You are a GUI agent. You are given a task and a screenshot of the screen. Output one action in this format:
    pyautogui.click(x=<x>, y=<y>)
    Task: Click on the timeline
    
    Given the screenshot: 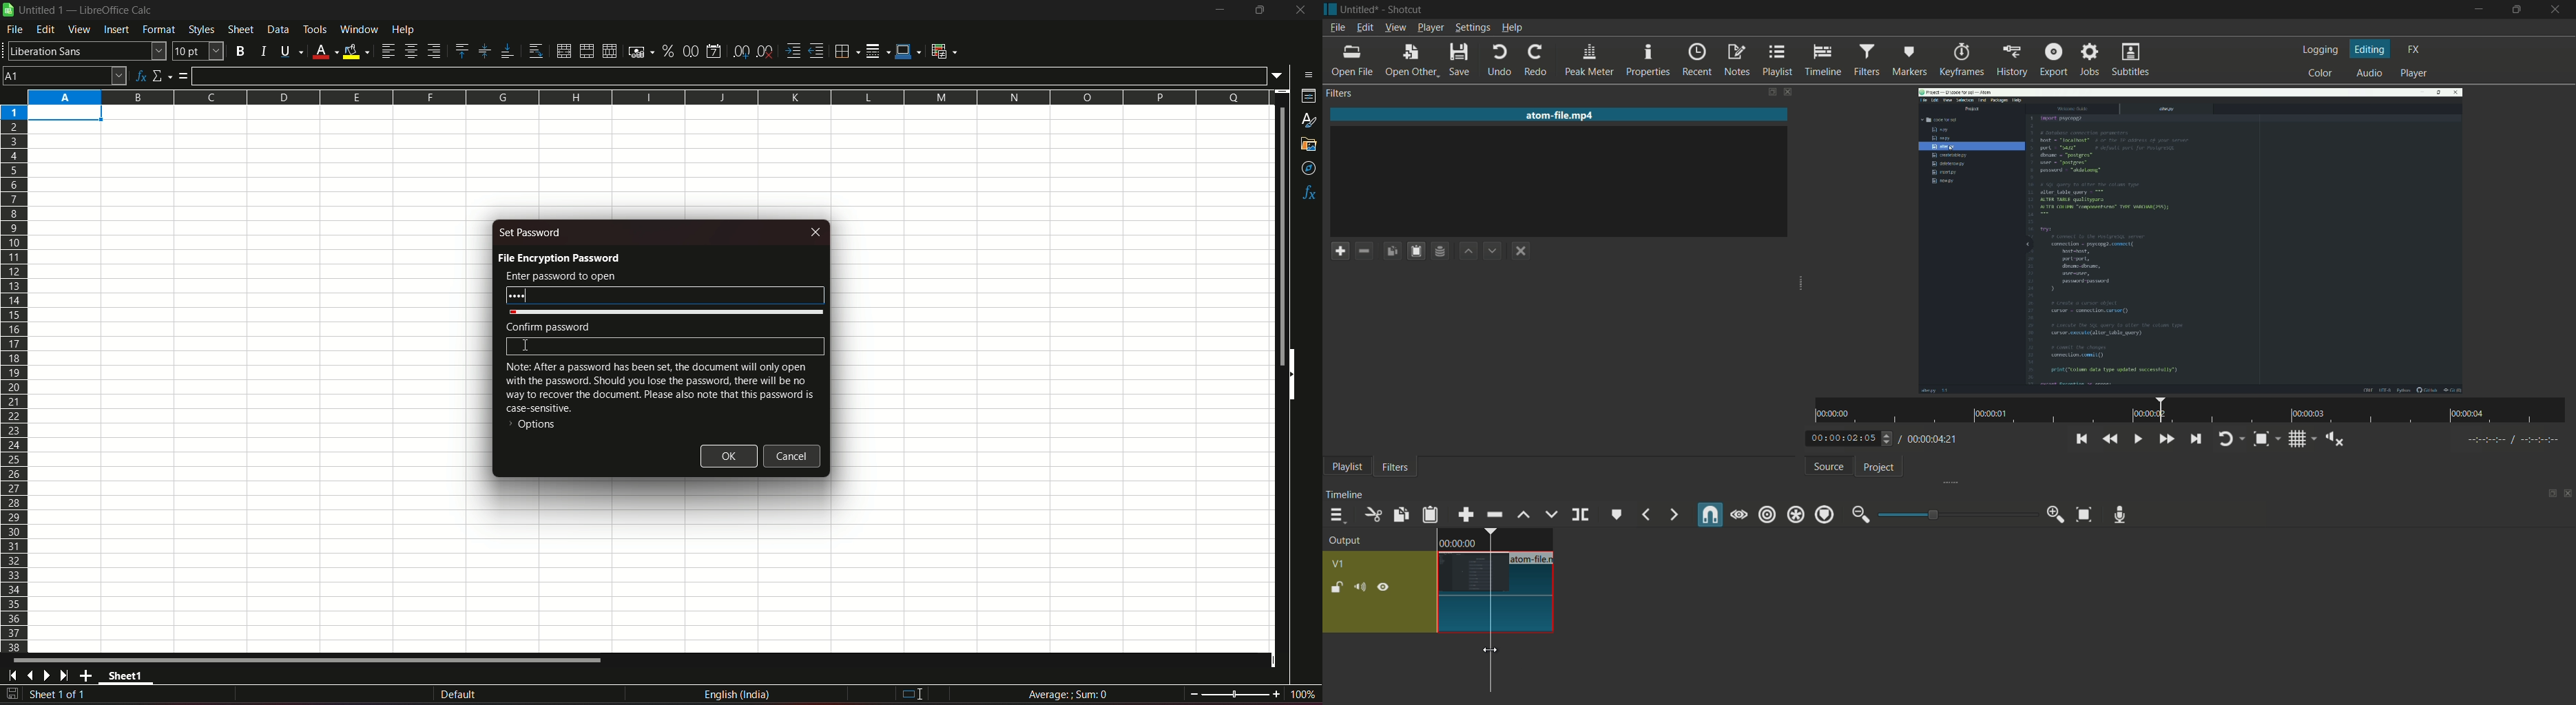 What is the action you would take?
    pyautogui.click(x=1823, y=61)
    